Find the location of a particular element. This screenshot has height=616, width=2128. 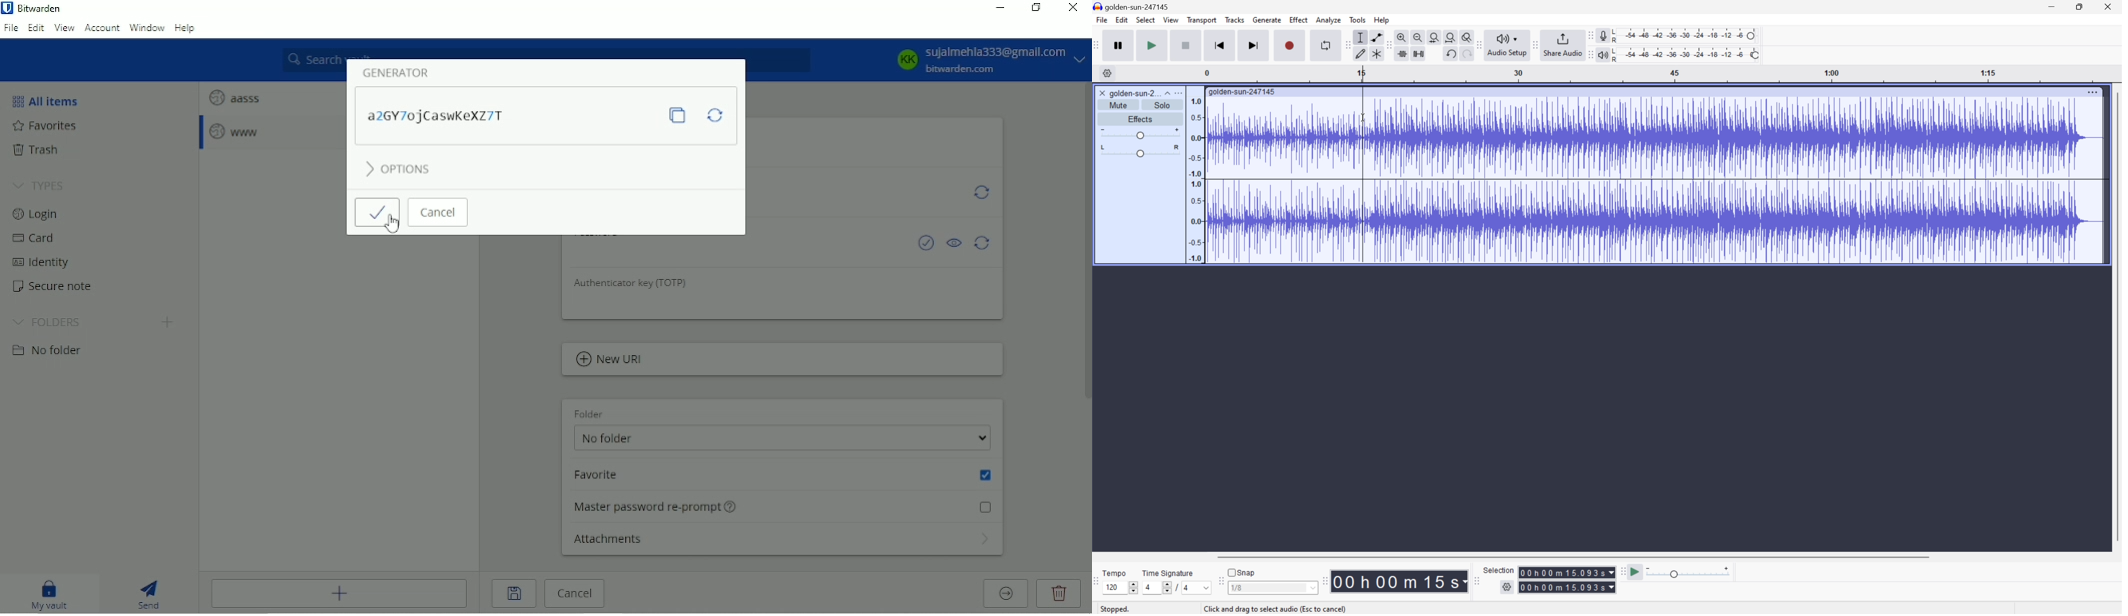

Help is located at coordinates (1382, 19).